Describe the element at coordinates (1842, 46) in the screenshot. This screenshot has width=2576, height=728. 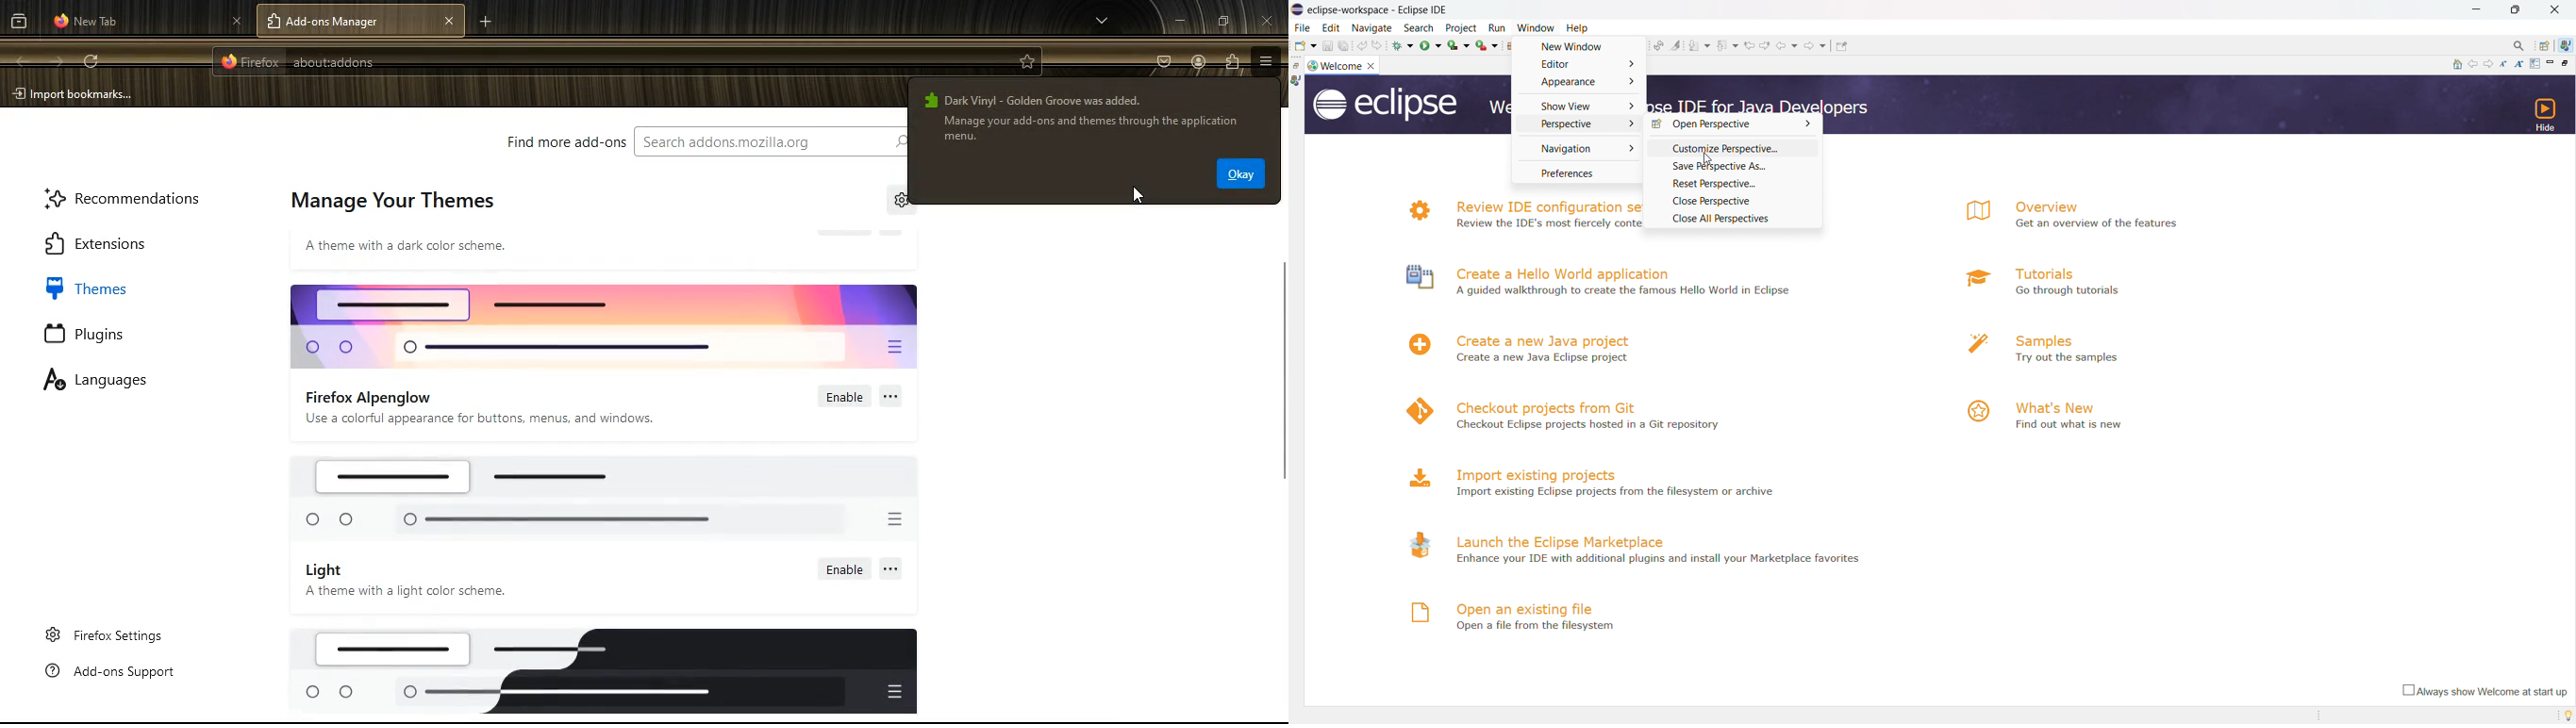
I see `pin editor` at that location.